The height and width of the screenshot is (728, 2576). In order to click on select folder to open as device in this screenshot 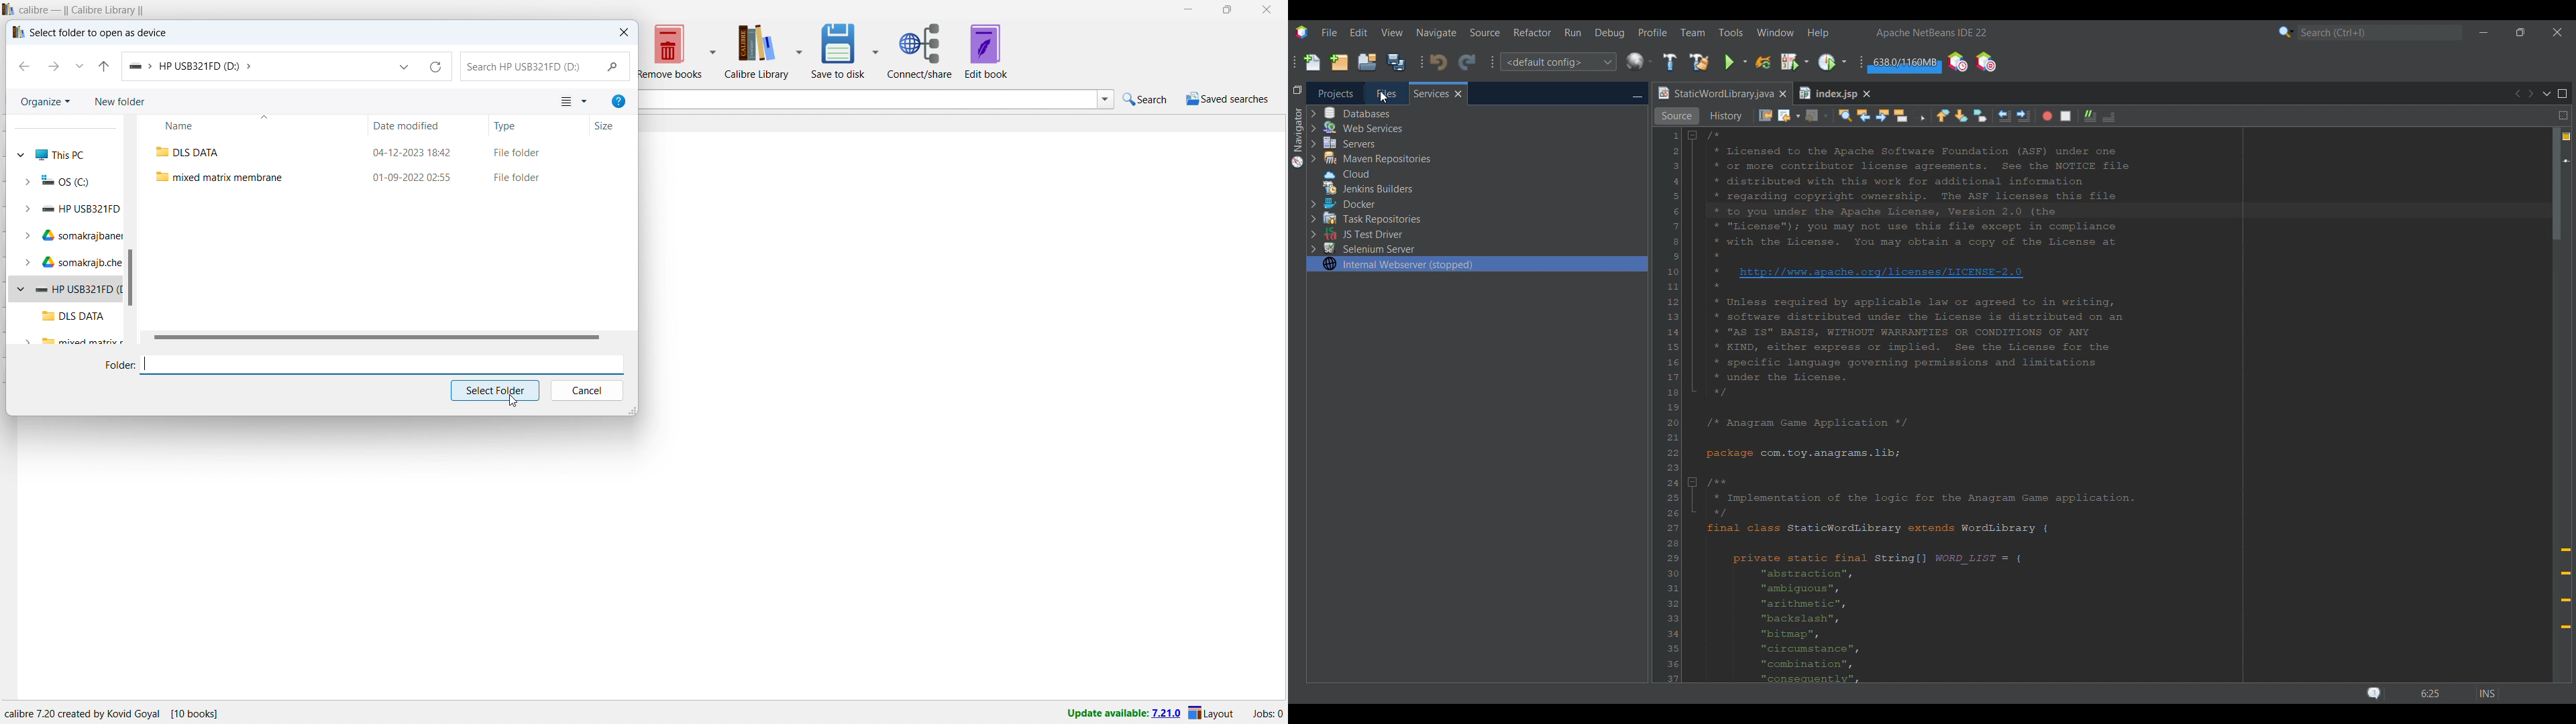, I will do `click(89, 32)`.